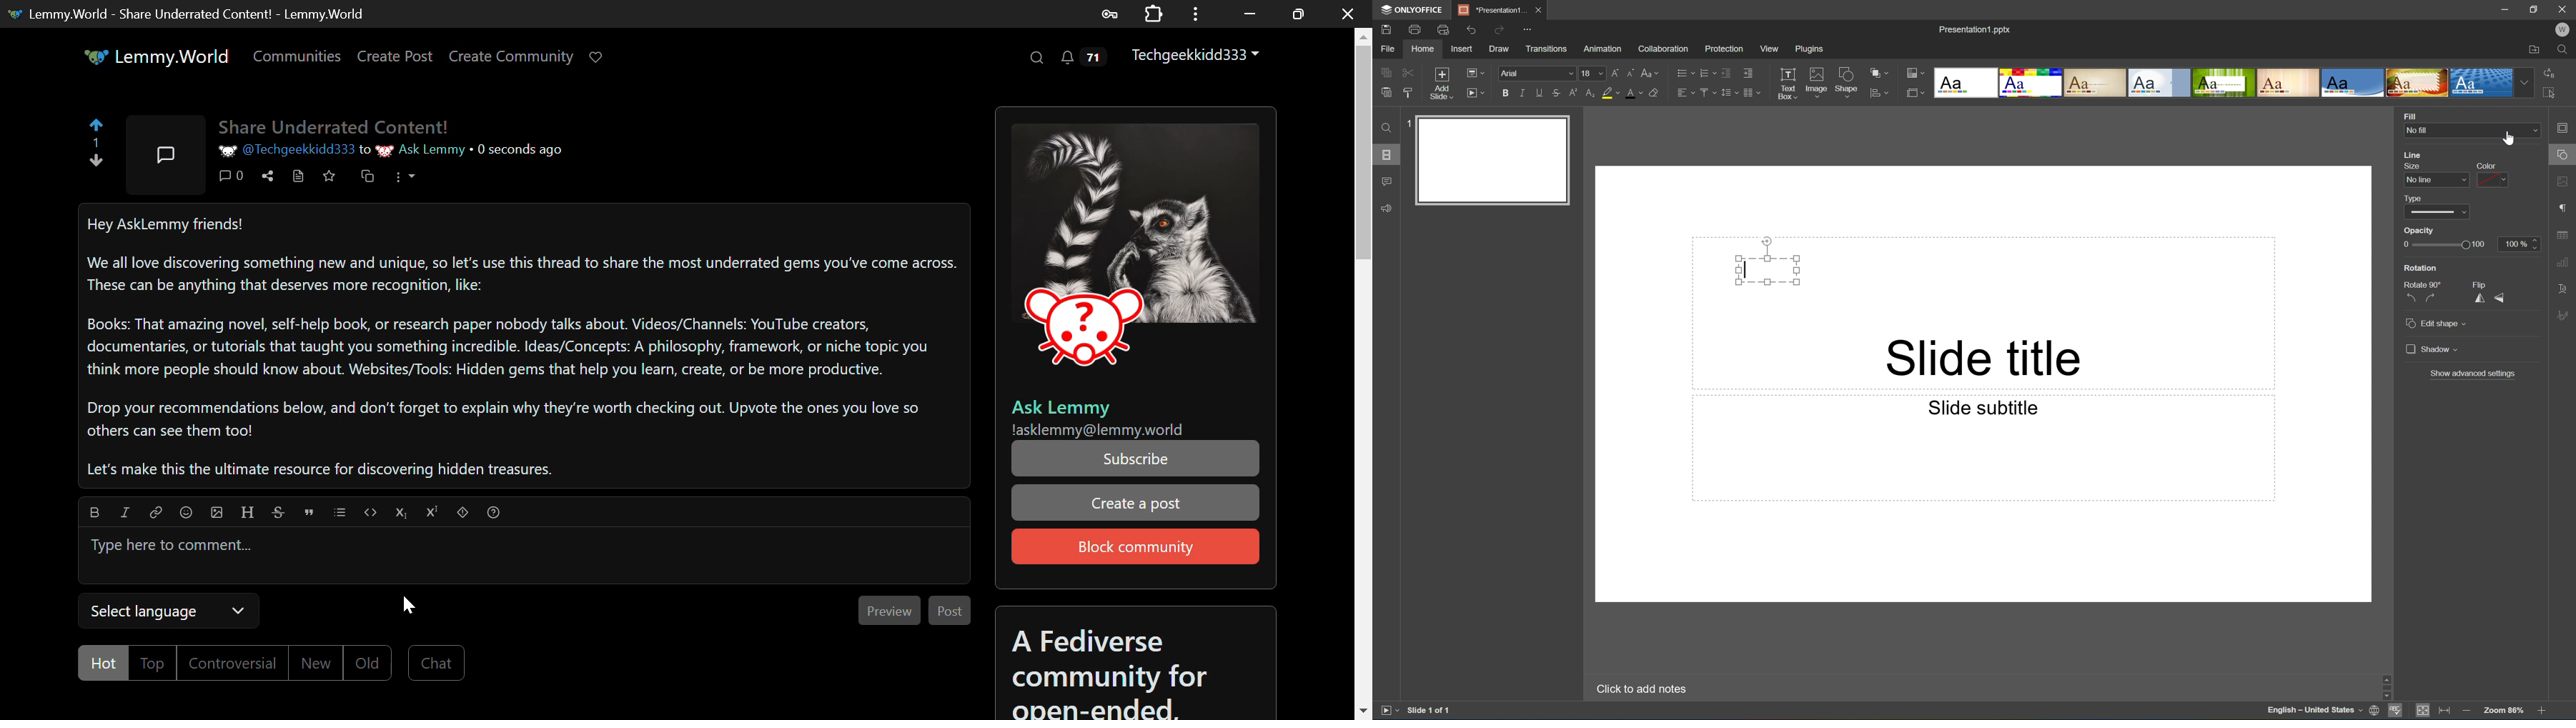 The width and height of the screenshot is (2576, 728). What do you see at coordinates (1539, 91) in the screenshot?
I see `Underline` at bounding box center [1539, 91].